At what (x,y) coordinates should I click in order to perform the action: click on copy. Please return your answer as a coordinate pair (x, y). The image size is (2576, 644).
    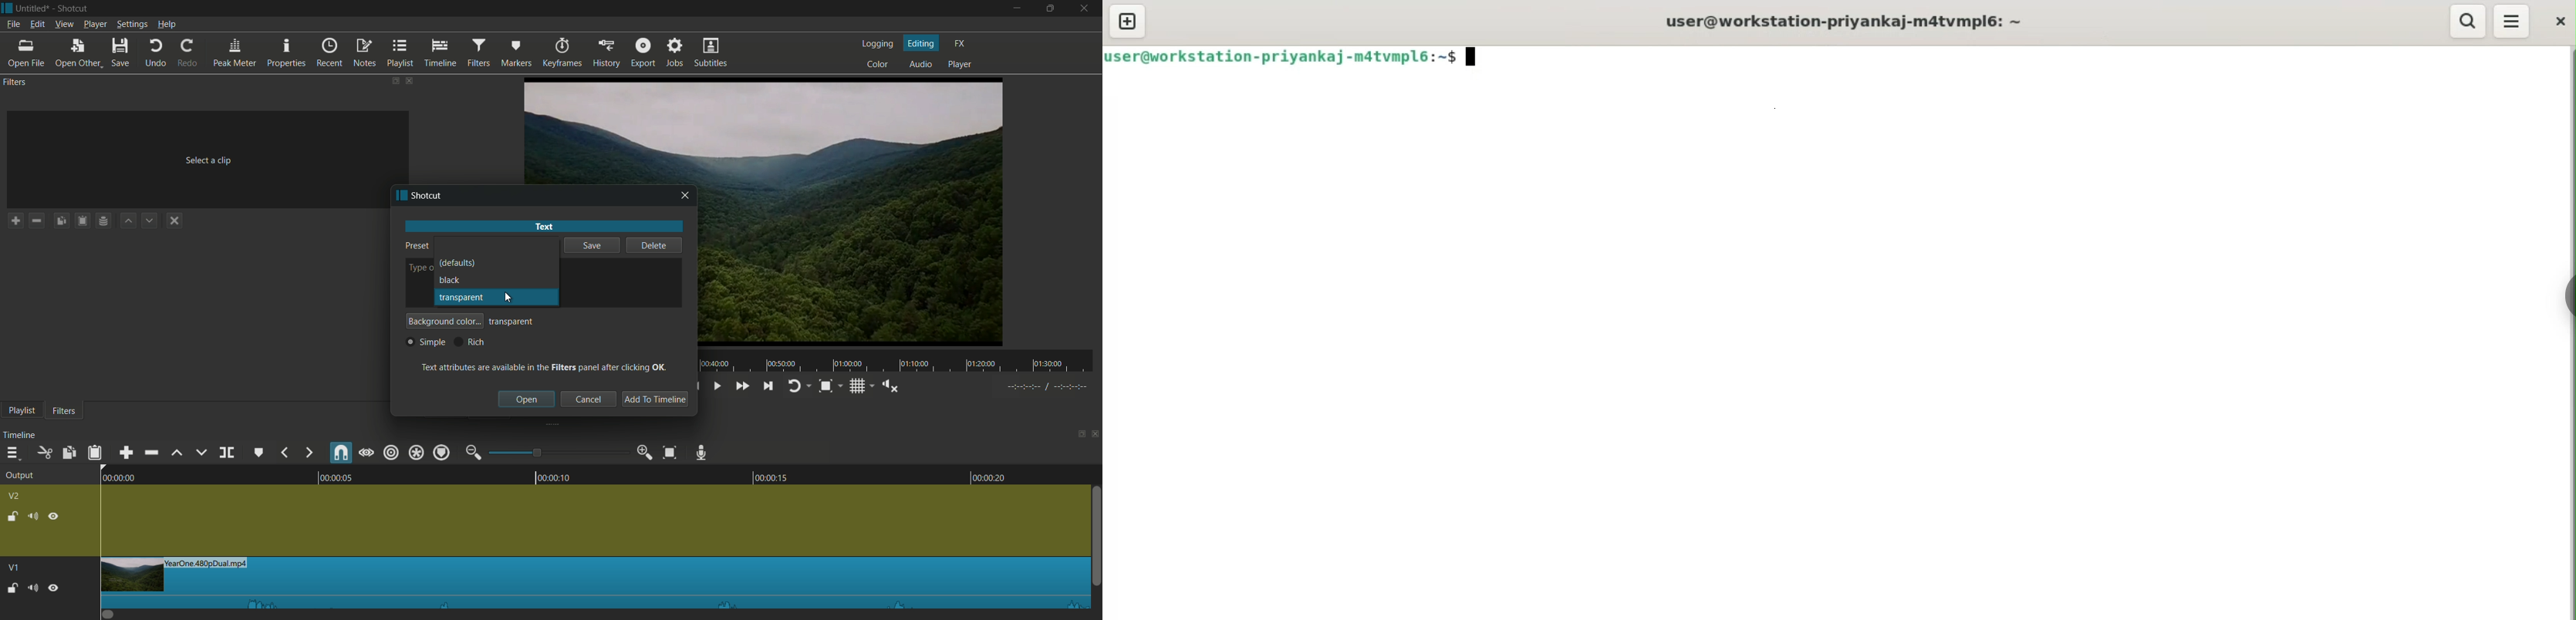
    Looking at the image, I should click on (70, 453).